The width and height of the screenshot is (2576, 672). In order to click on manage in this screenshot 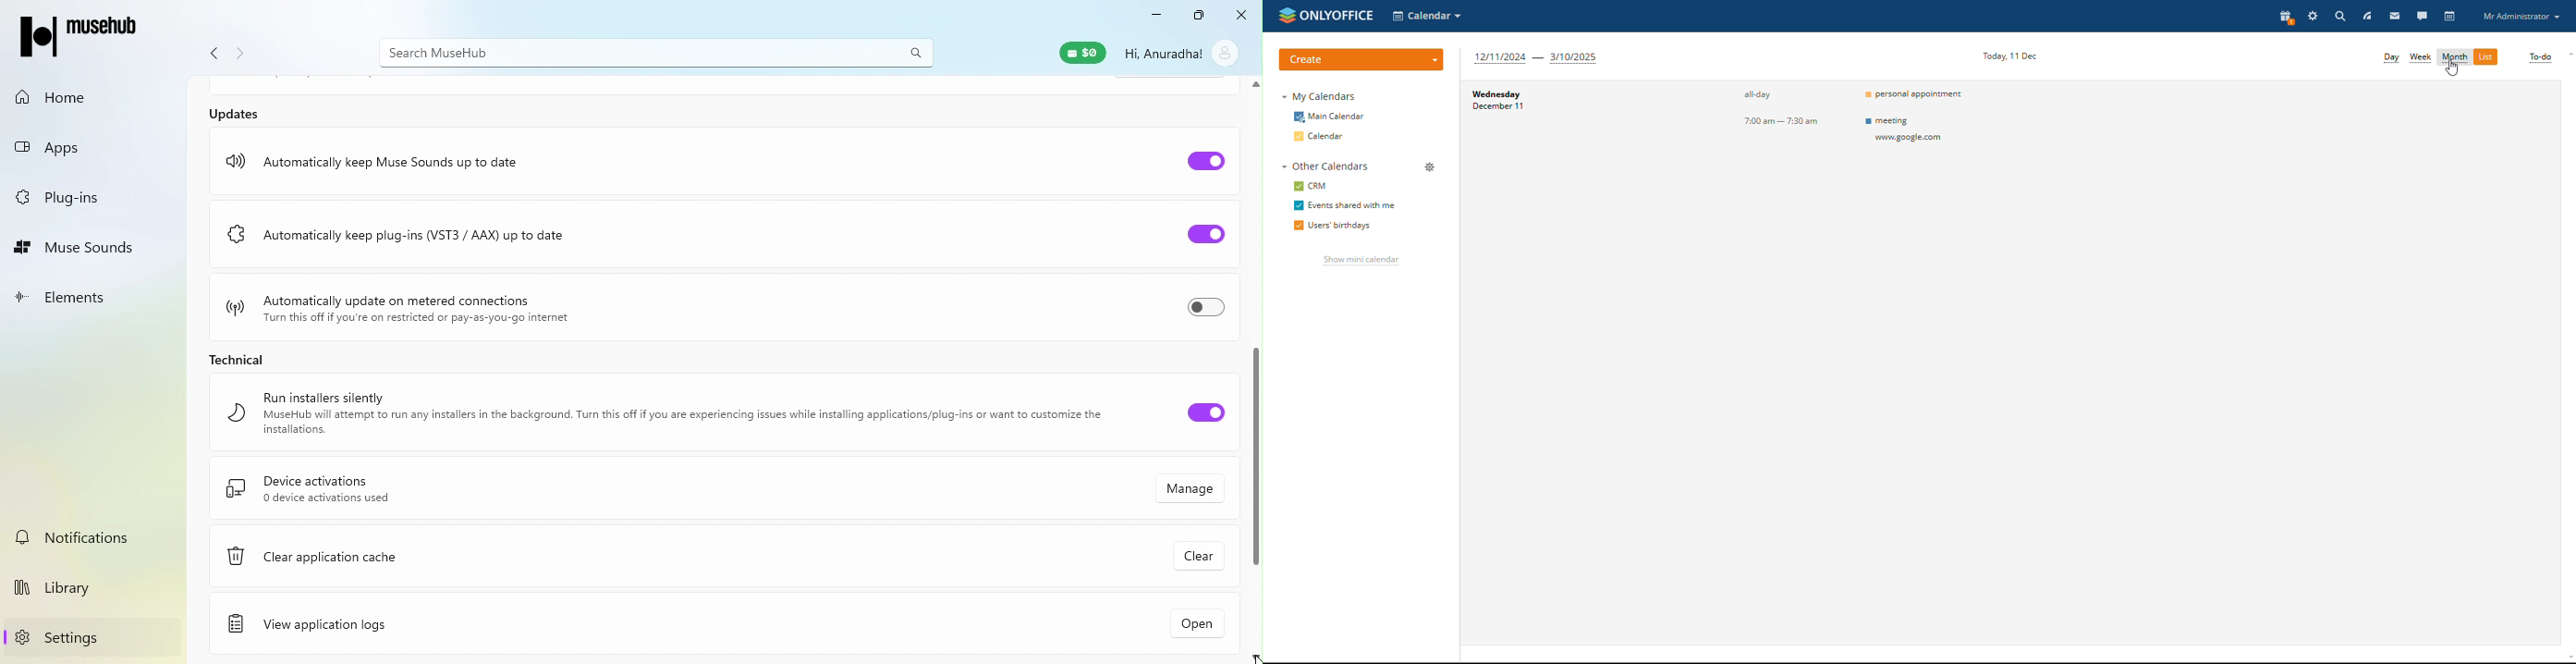, I will do `click(1430, 167)`.